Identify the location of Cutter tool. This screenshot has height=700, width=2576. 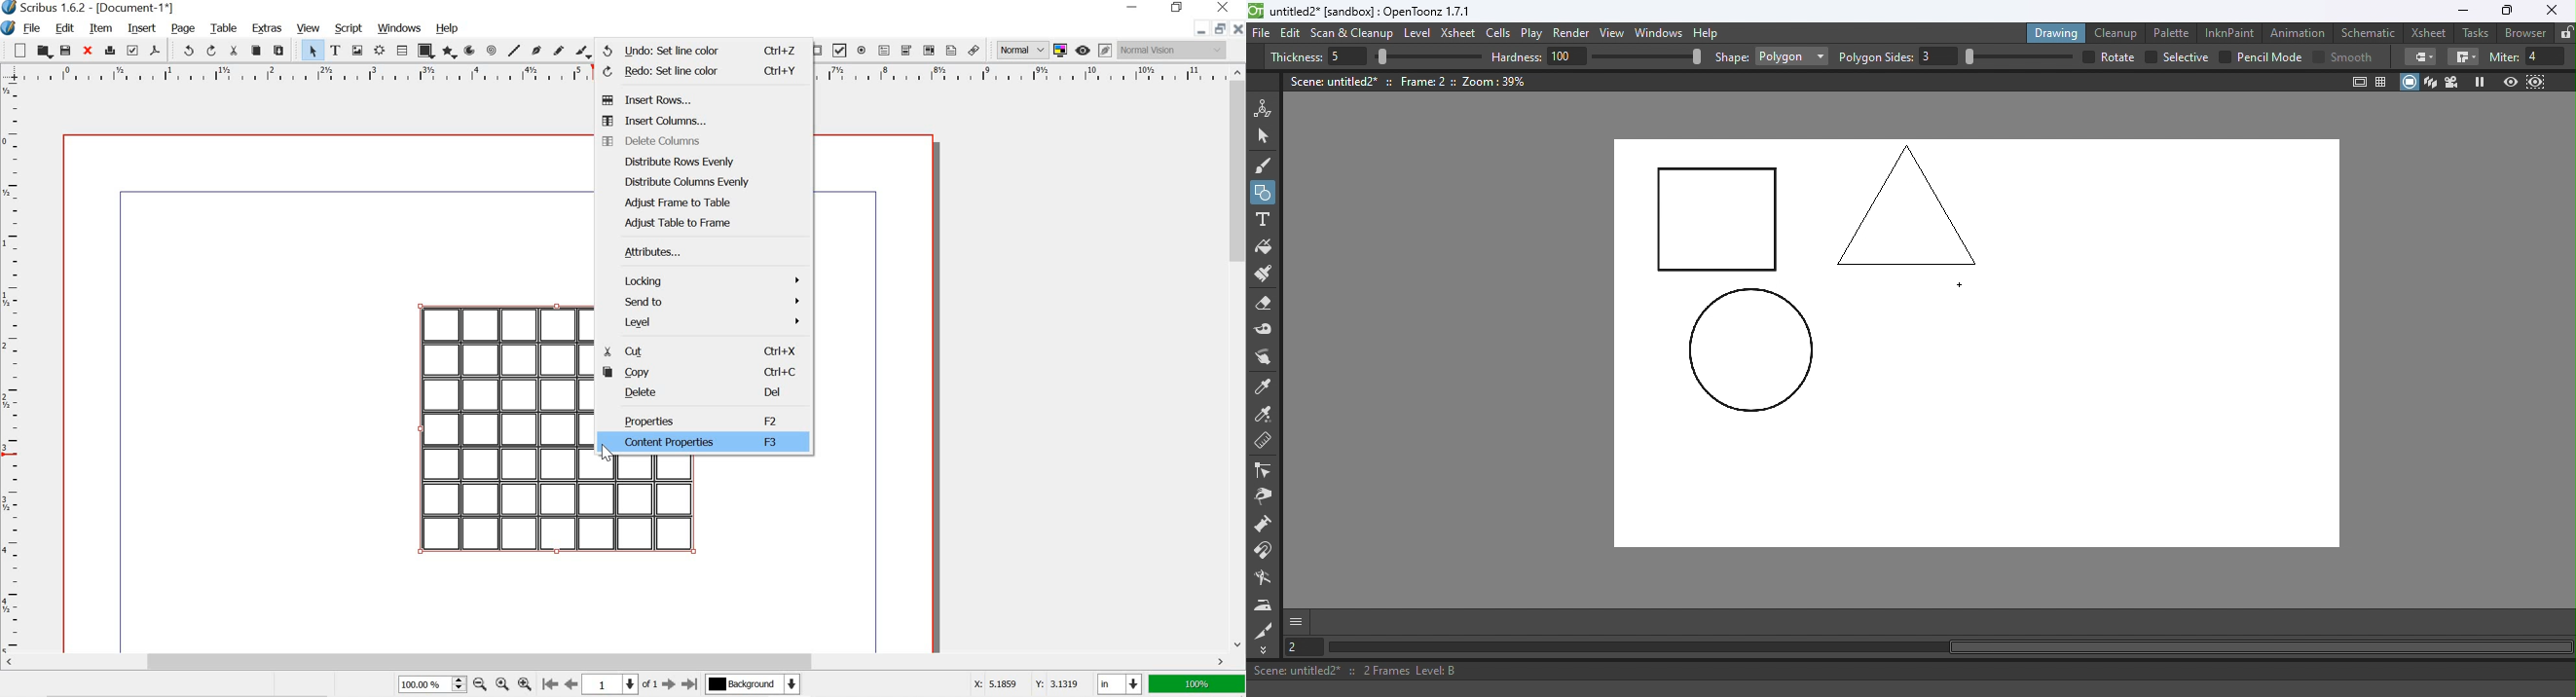
(1264, 630).